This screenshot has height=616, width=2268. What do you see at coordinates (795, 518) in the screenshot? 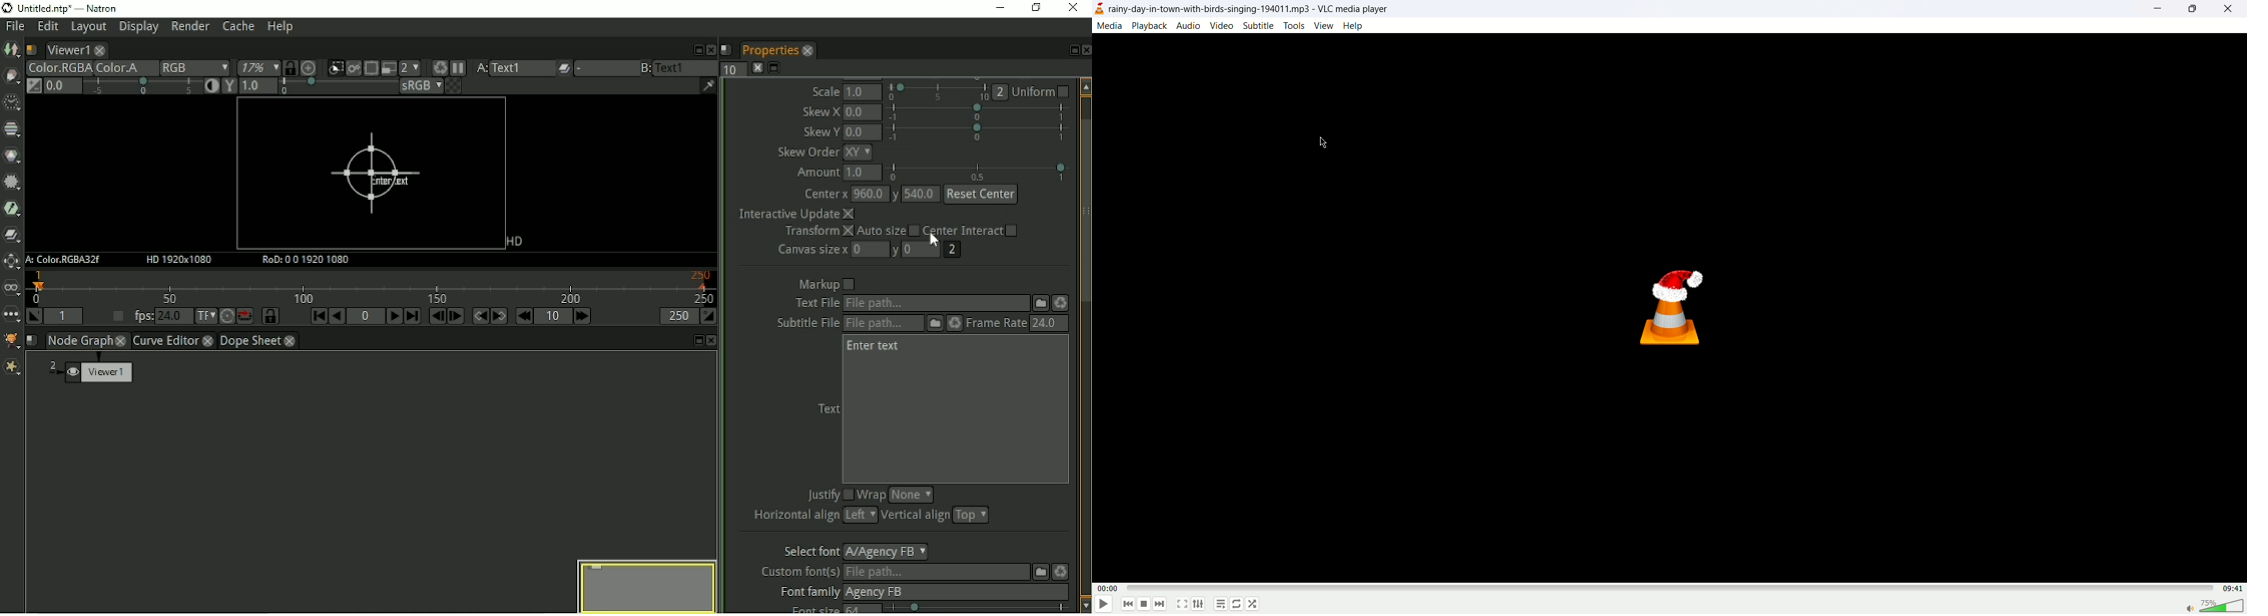
I see `Horizontal align` at bounding box center [795, 518].